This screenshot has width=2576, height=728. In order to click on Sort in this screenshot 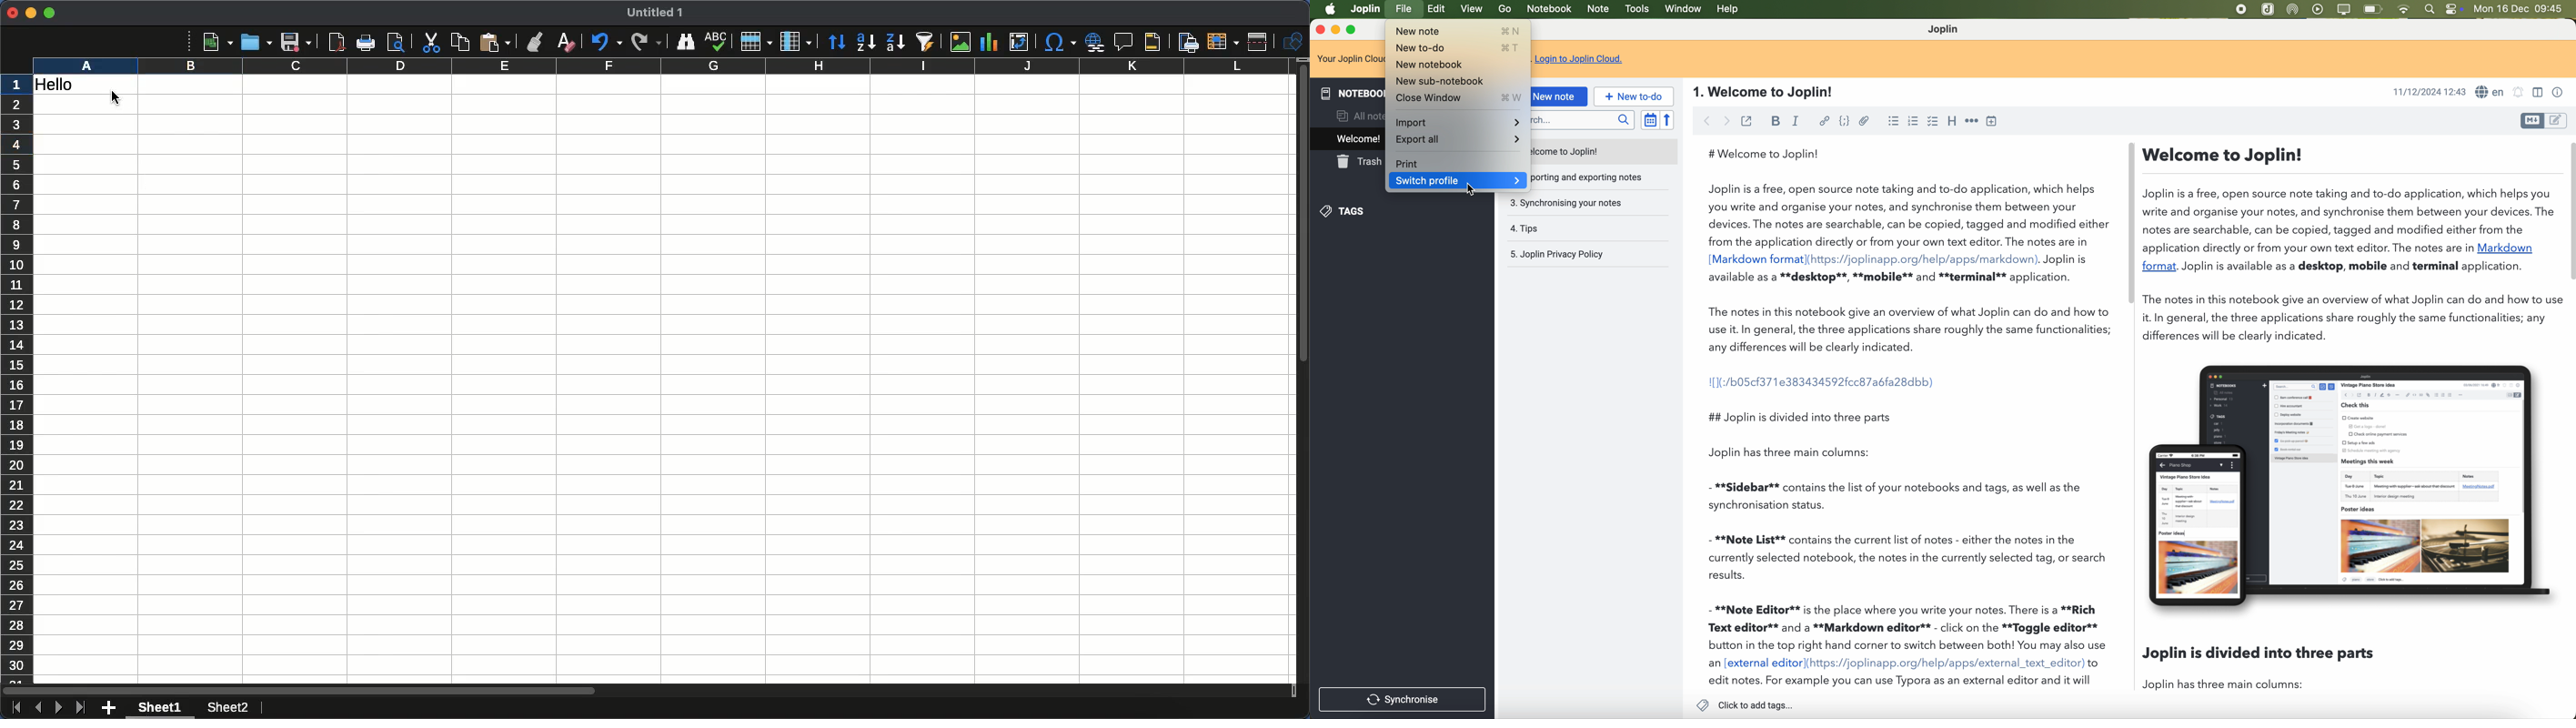, I will do `click(838, 44)`.